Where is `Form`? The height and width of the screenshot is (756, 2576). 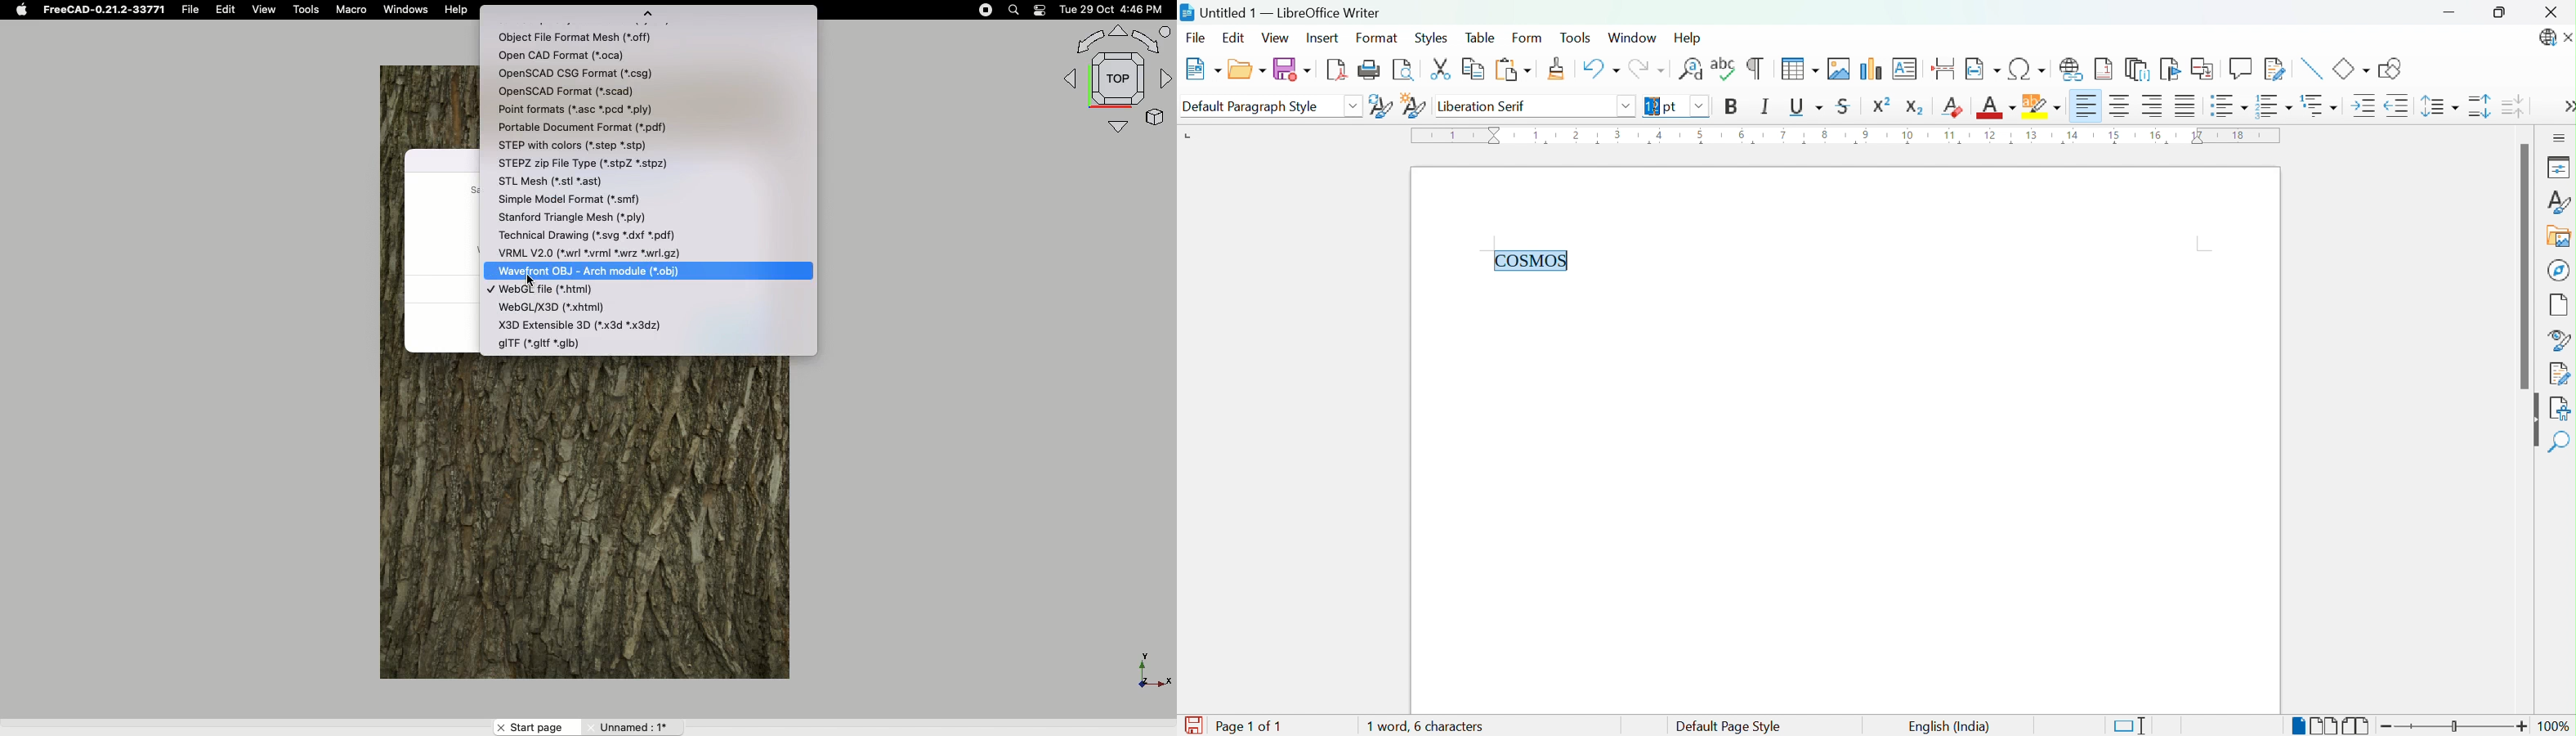 Form is located at coordinates (1527, 39).